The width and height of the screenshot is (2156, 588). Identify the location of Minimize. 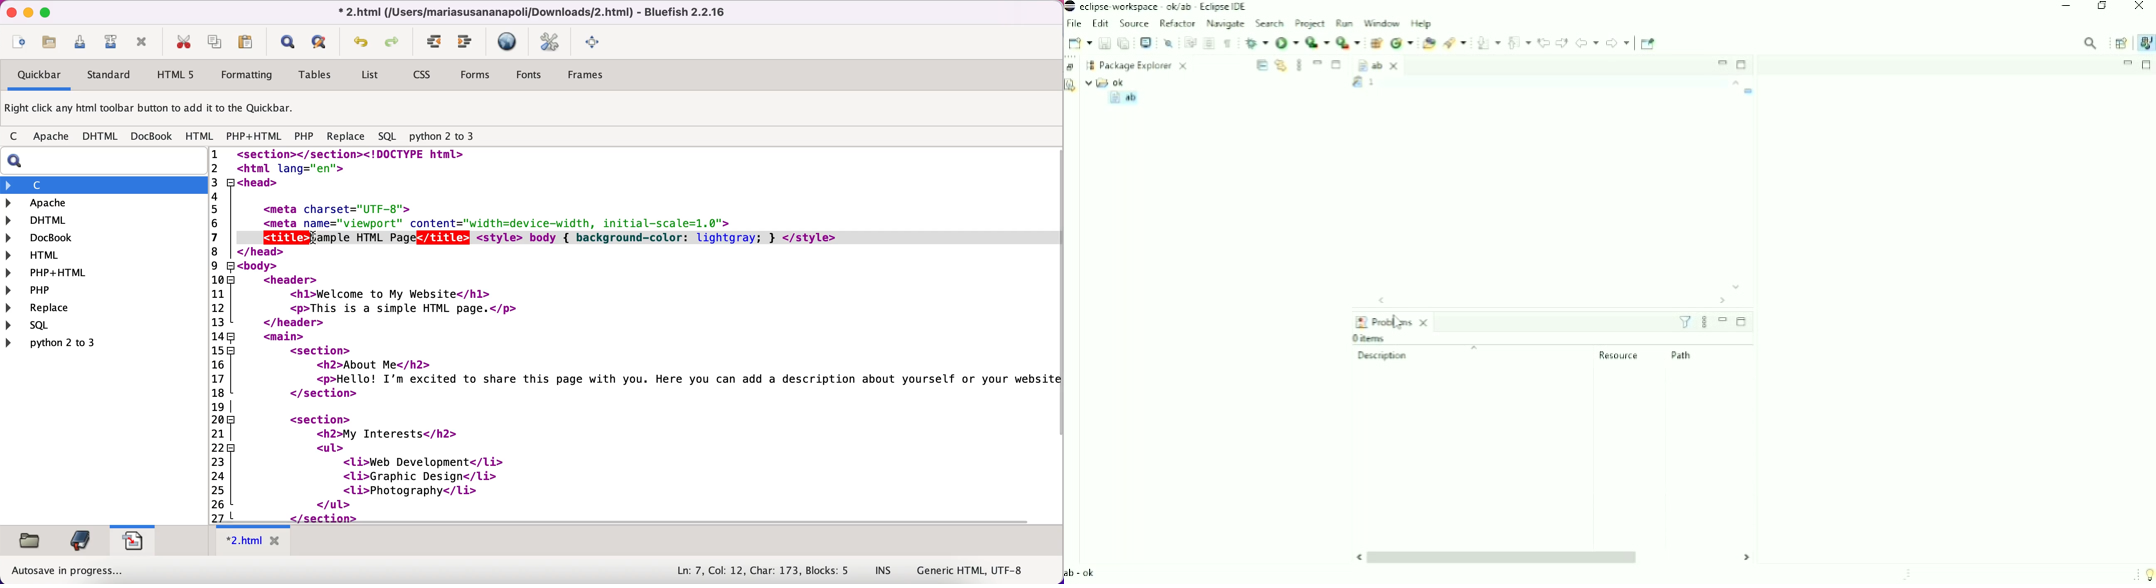
(2066, 6).